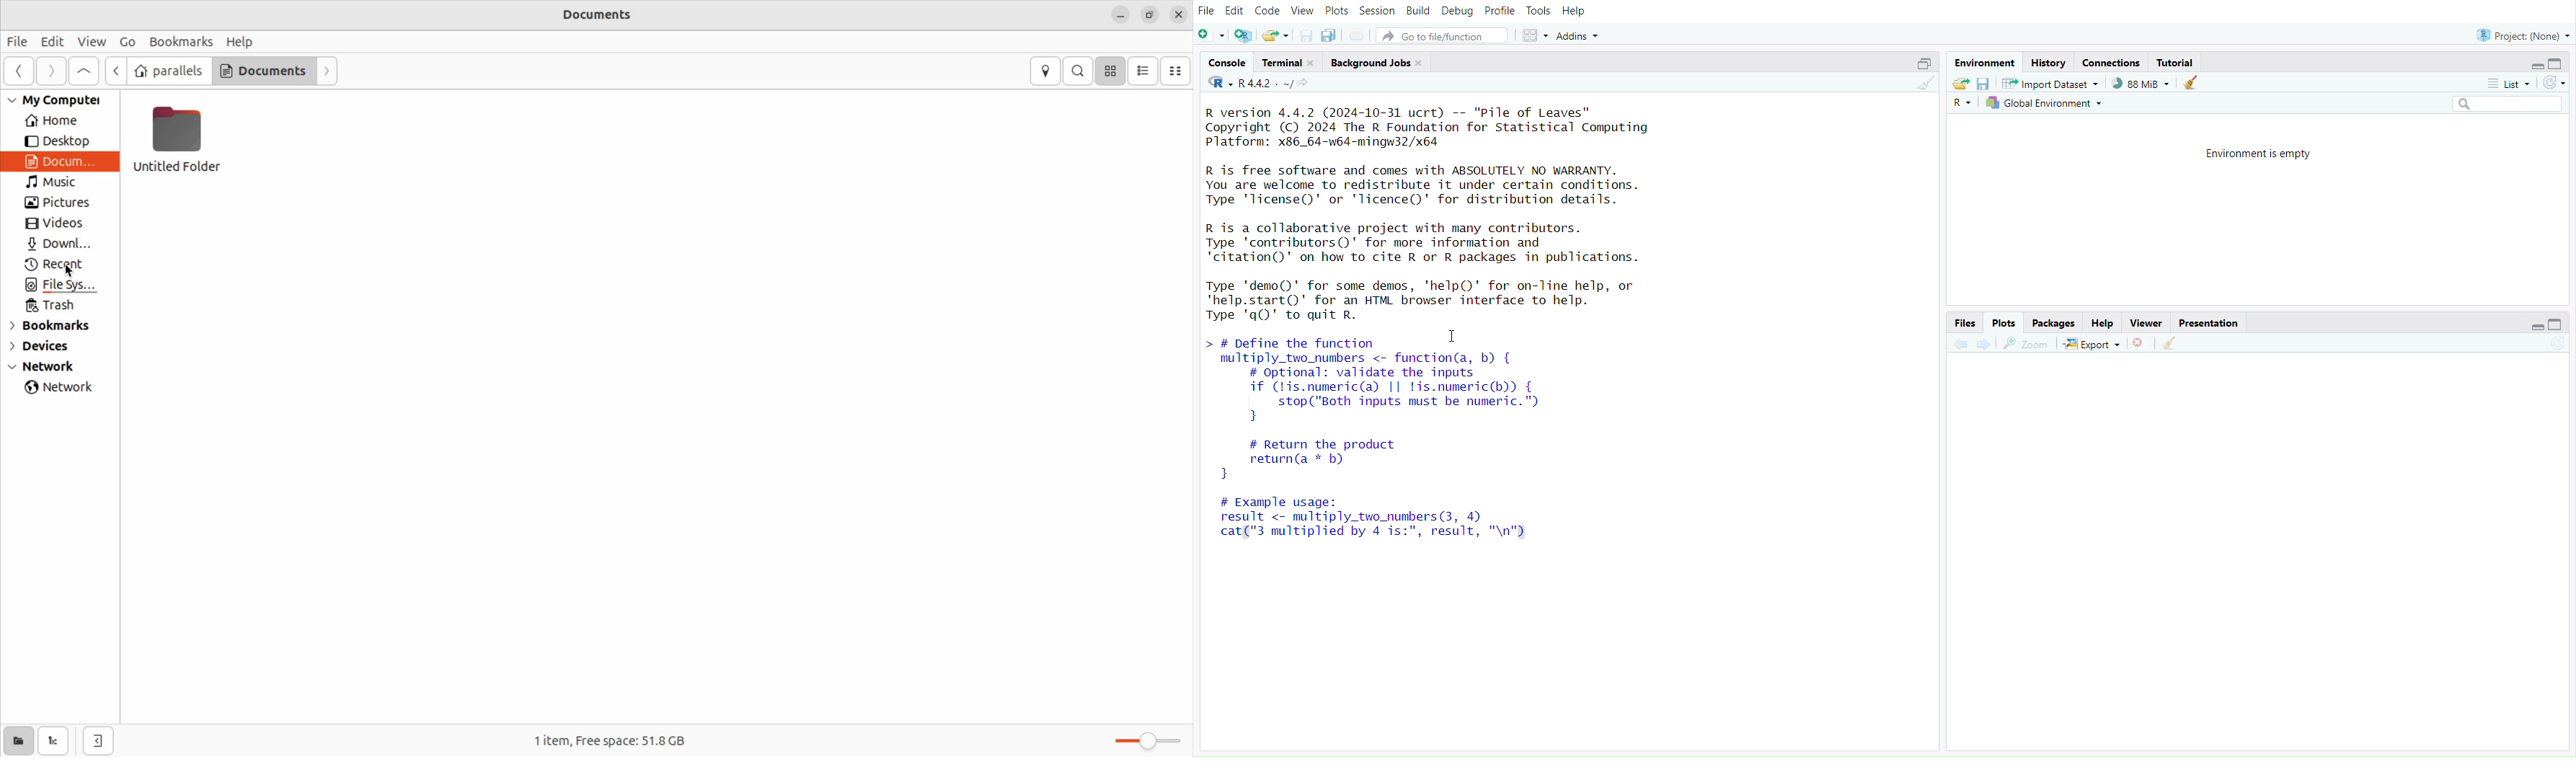 The width and height of the screenshot is (2576, 784). I want to click on Save workspace as, so click(1985, 83).